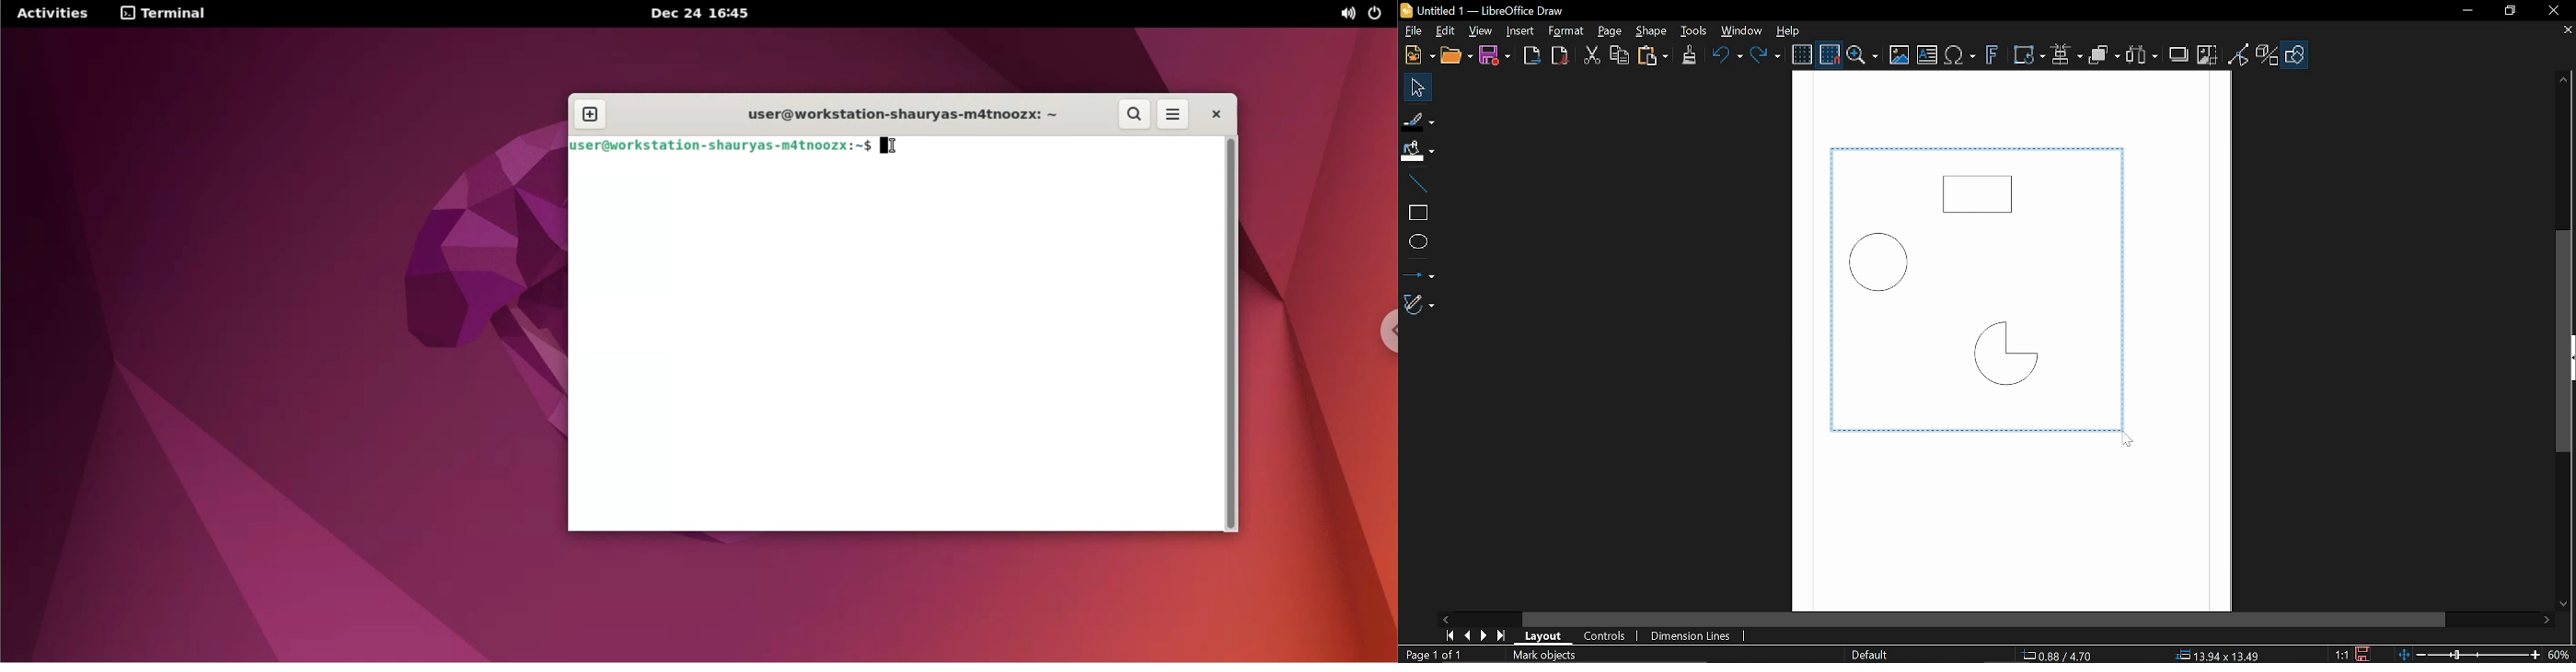  I want to click on Clone, so click(1688, 57).